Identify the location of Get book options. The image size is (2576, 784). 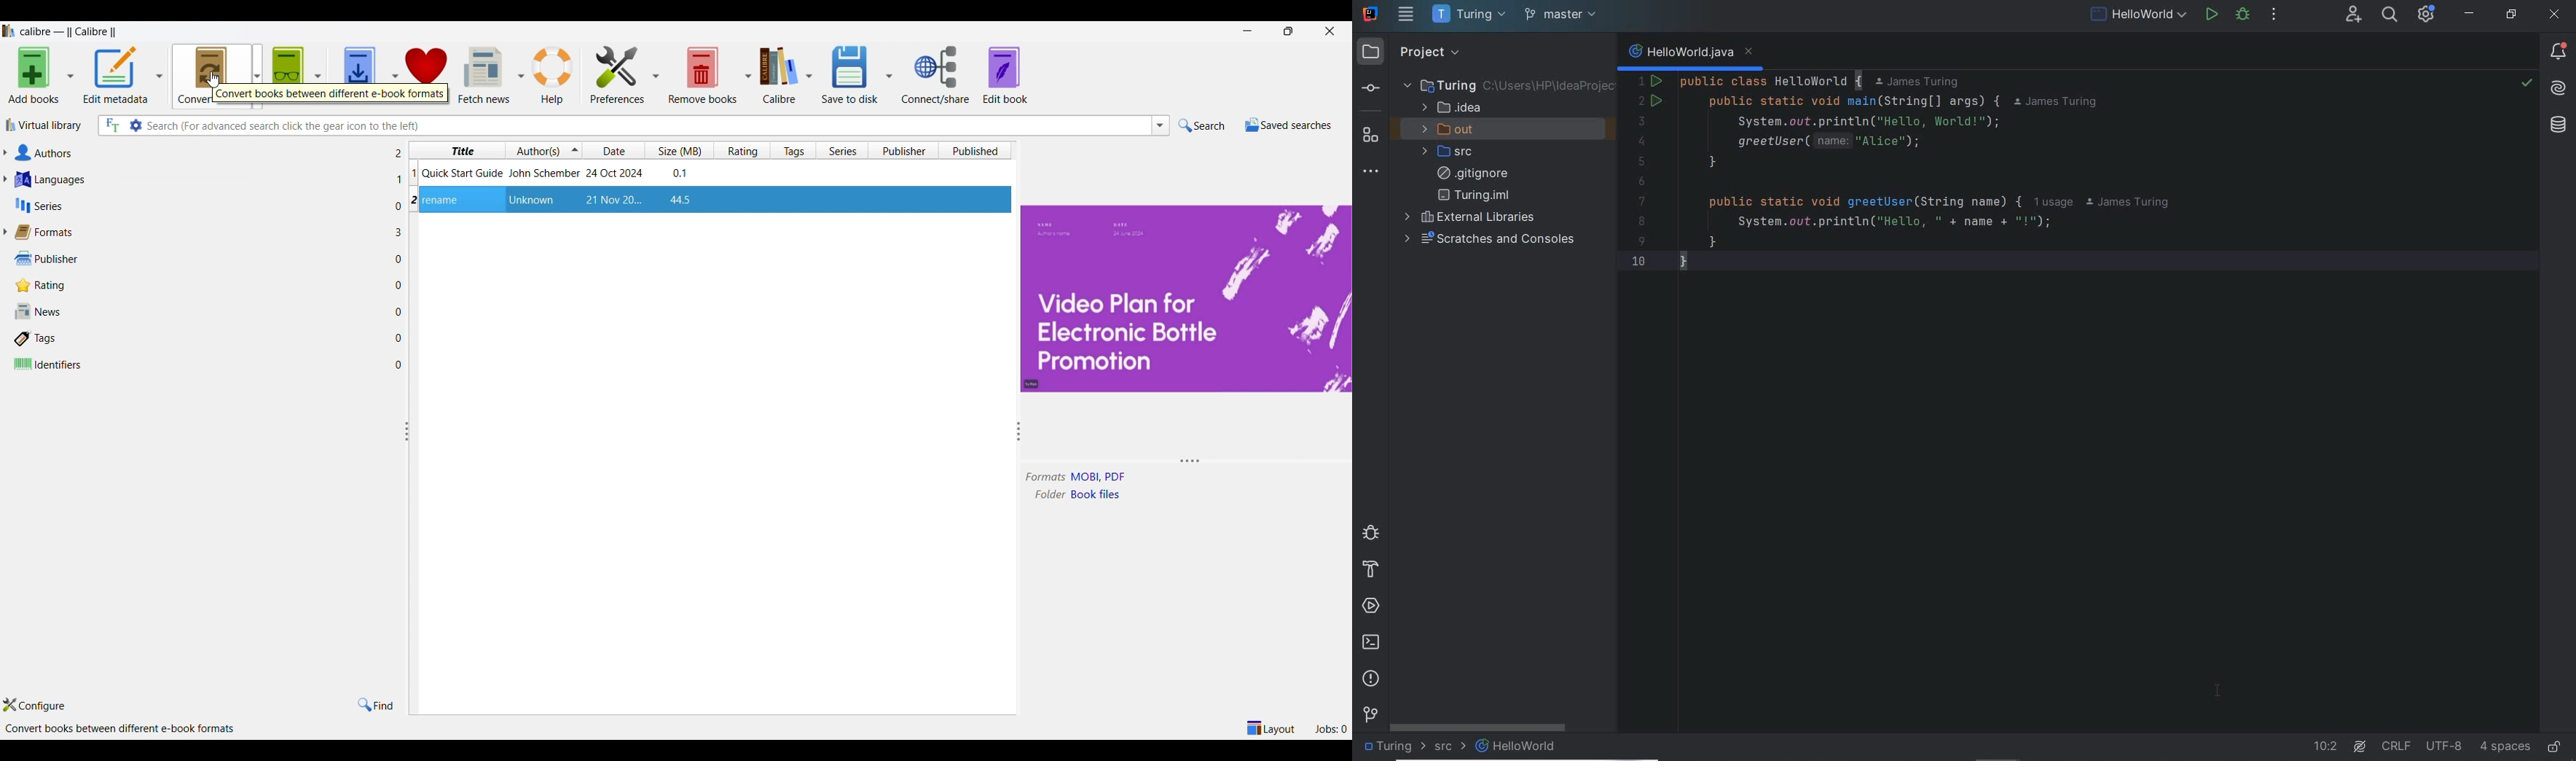
(395, 75).